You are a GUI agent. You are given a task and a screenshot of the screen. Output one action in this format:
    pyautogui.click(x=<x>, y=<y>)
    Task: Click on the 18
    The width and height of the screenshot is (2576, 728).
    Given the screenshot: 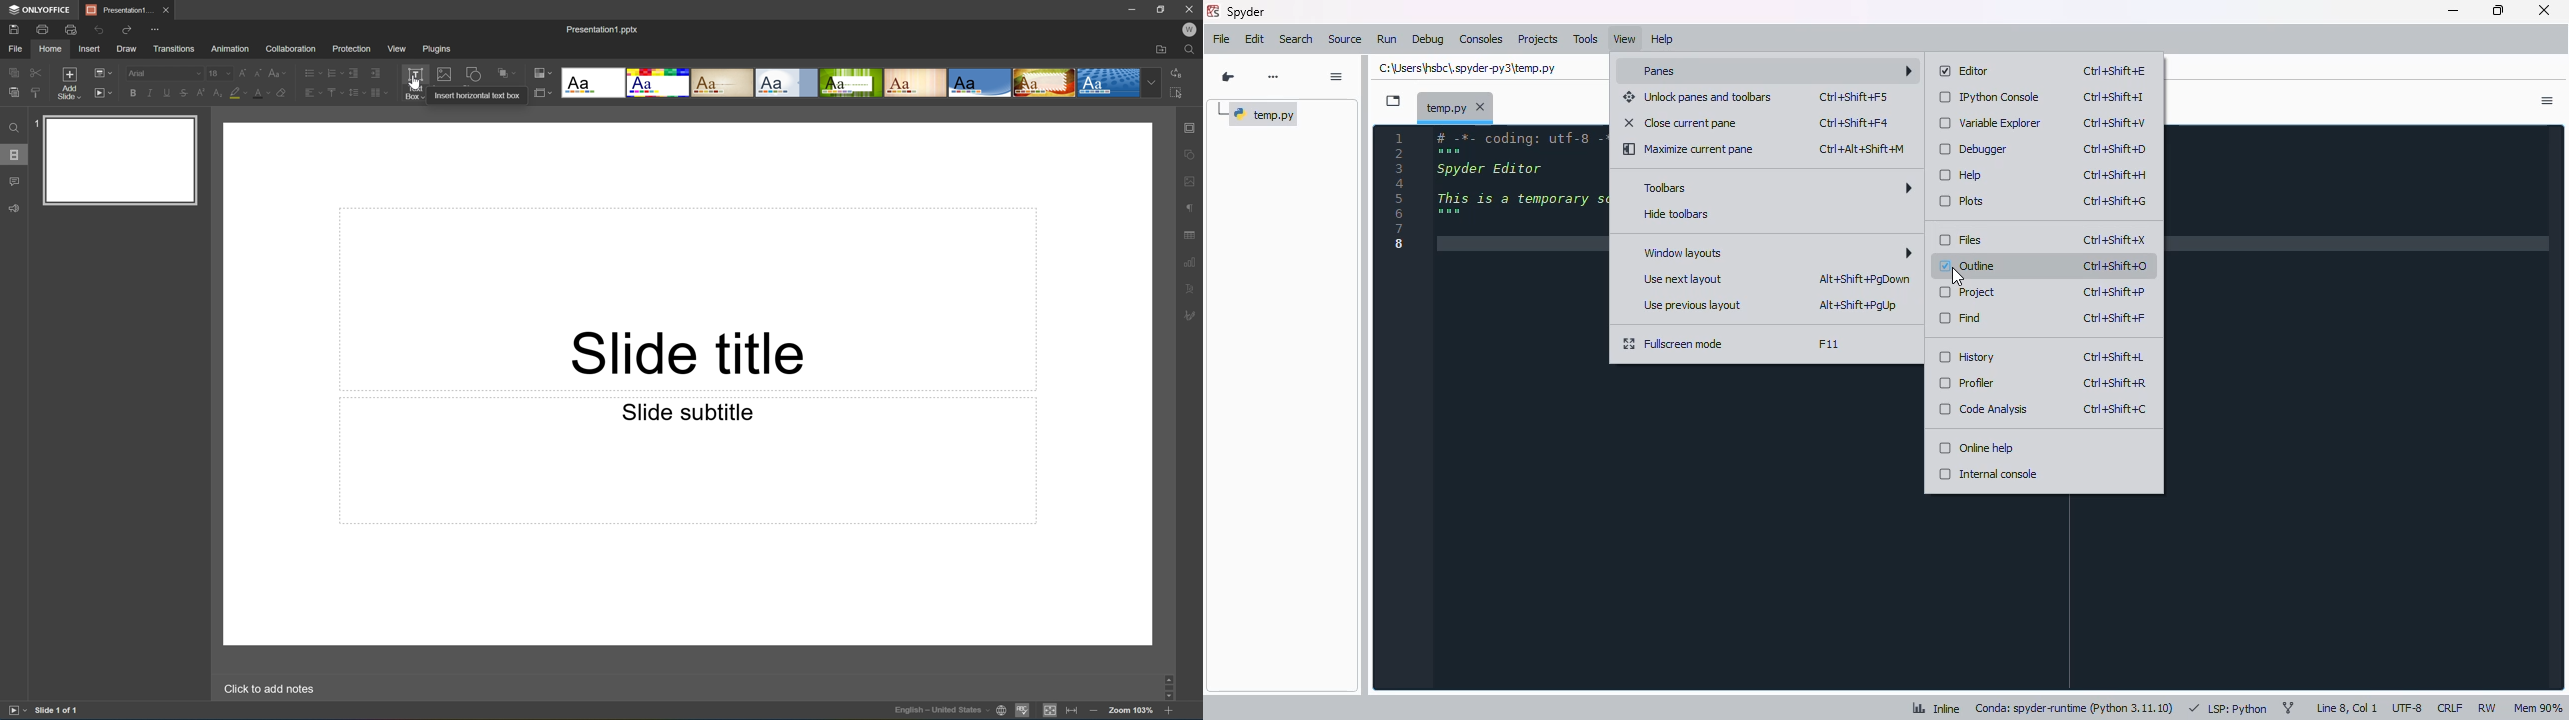 What is the action you would take?
    pyautogui.click(x=220, y=73)
    